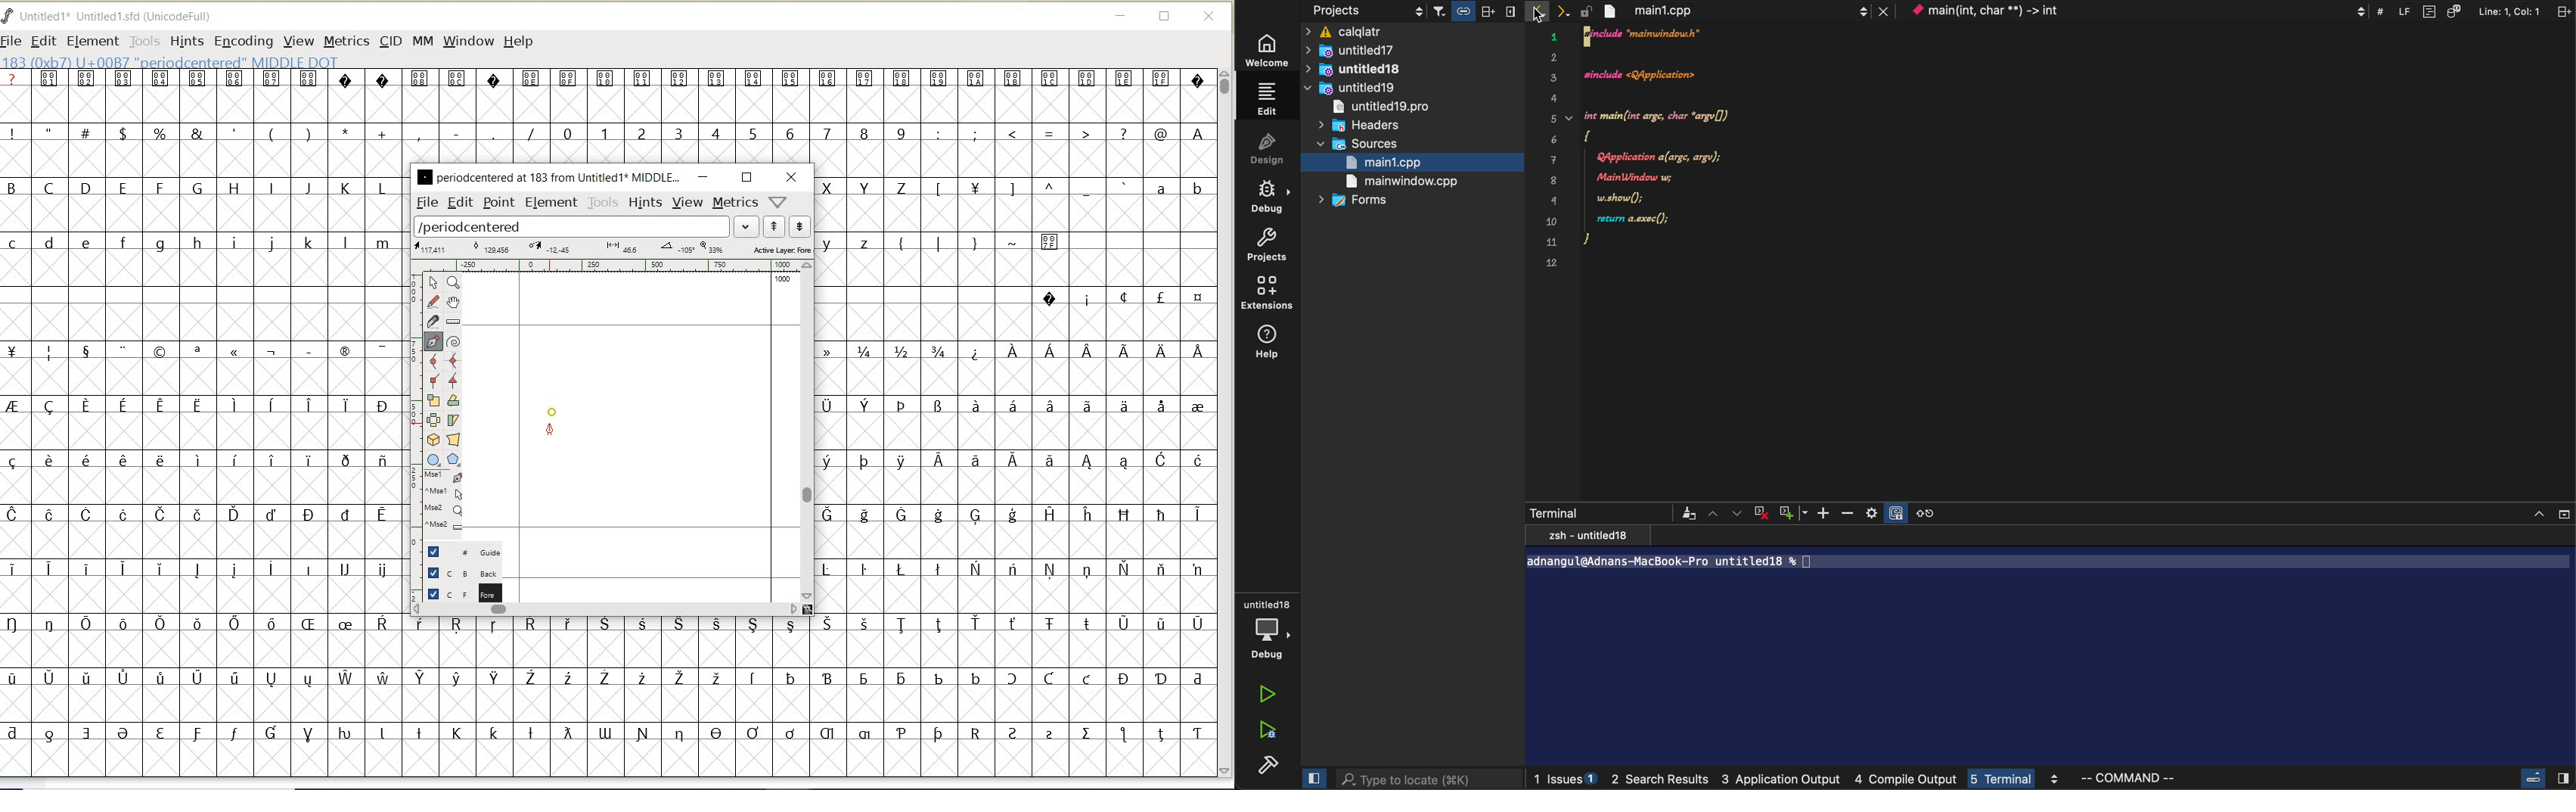  I want to click on run, so click(1270, 693).